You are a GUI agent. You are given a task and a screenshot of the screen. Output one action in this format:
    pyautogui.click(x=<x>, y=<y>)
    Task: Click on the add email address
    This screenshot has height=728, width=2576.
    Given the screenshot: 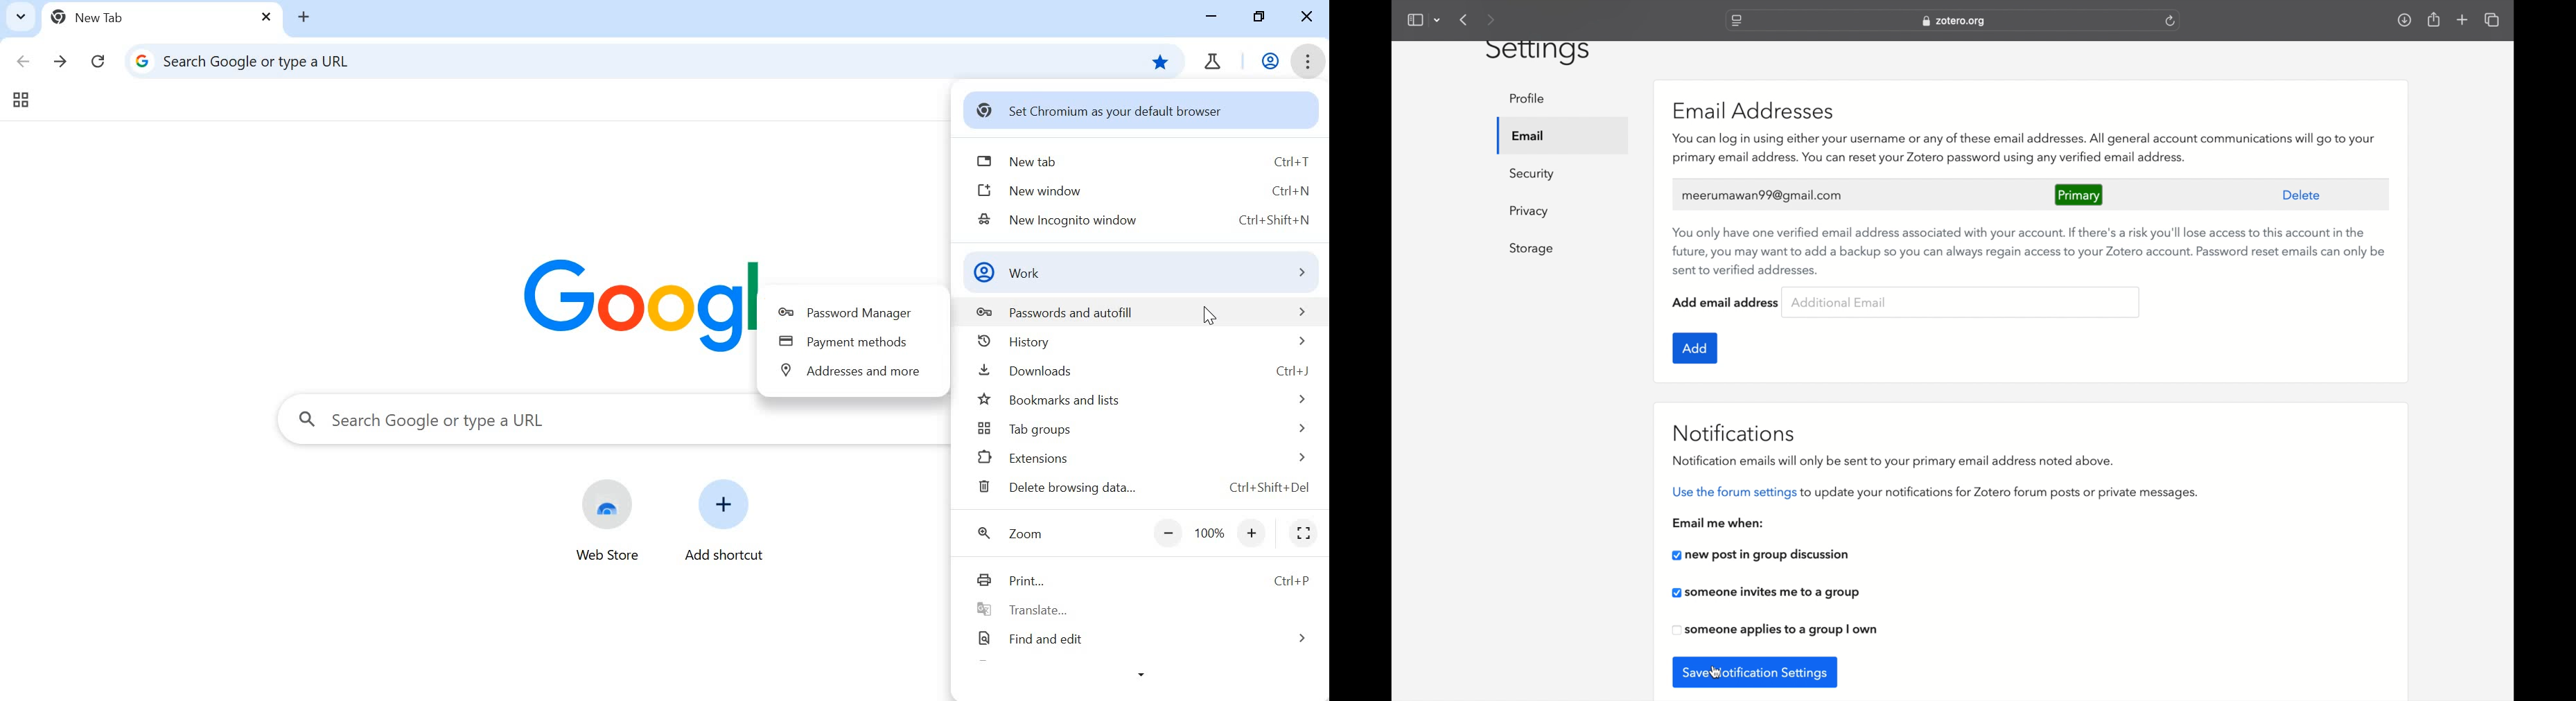 What is the action you would take?
    pyautogui.click(x=1722, y=302)
    